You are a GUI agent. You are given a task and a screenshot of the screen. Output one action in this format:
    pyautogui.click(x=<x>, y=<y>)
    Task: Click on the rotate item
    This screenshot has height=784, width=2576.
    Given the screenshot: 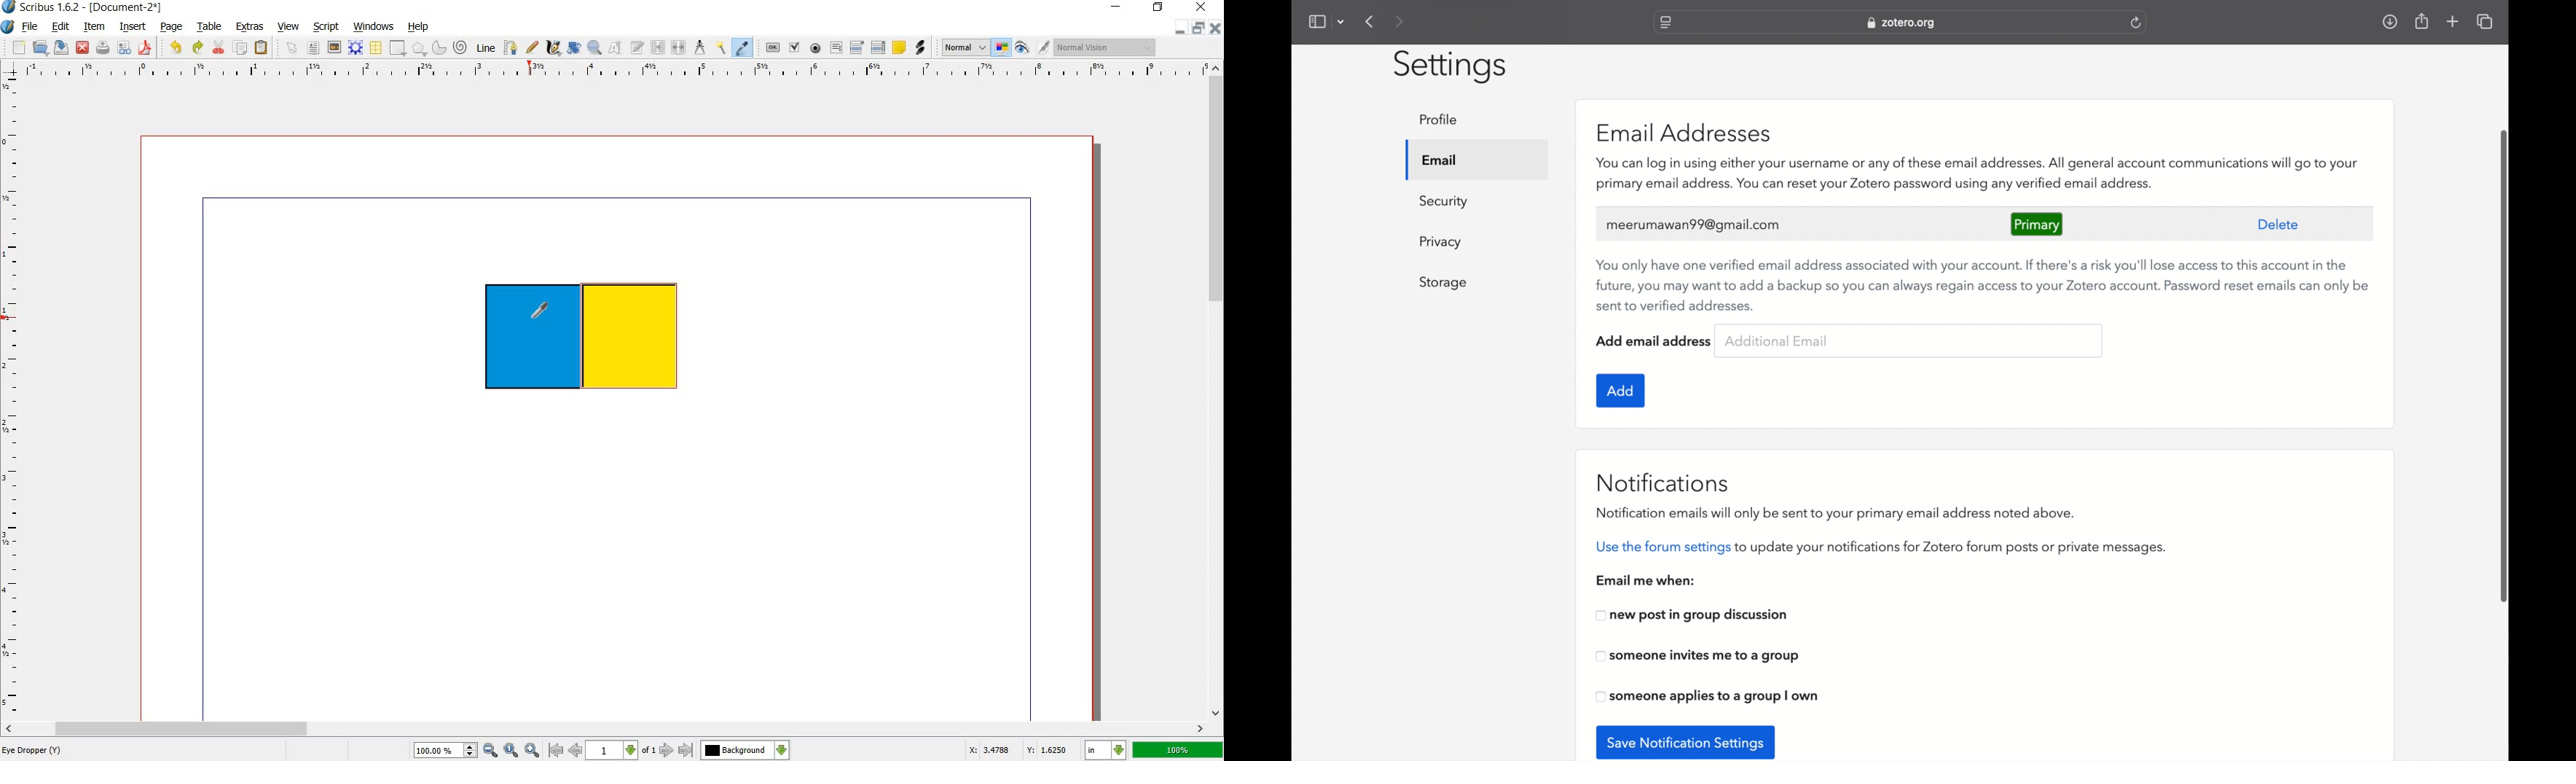 What is the action you would take?
    pyautogui.click(x=574, y=49)
    